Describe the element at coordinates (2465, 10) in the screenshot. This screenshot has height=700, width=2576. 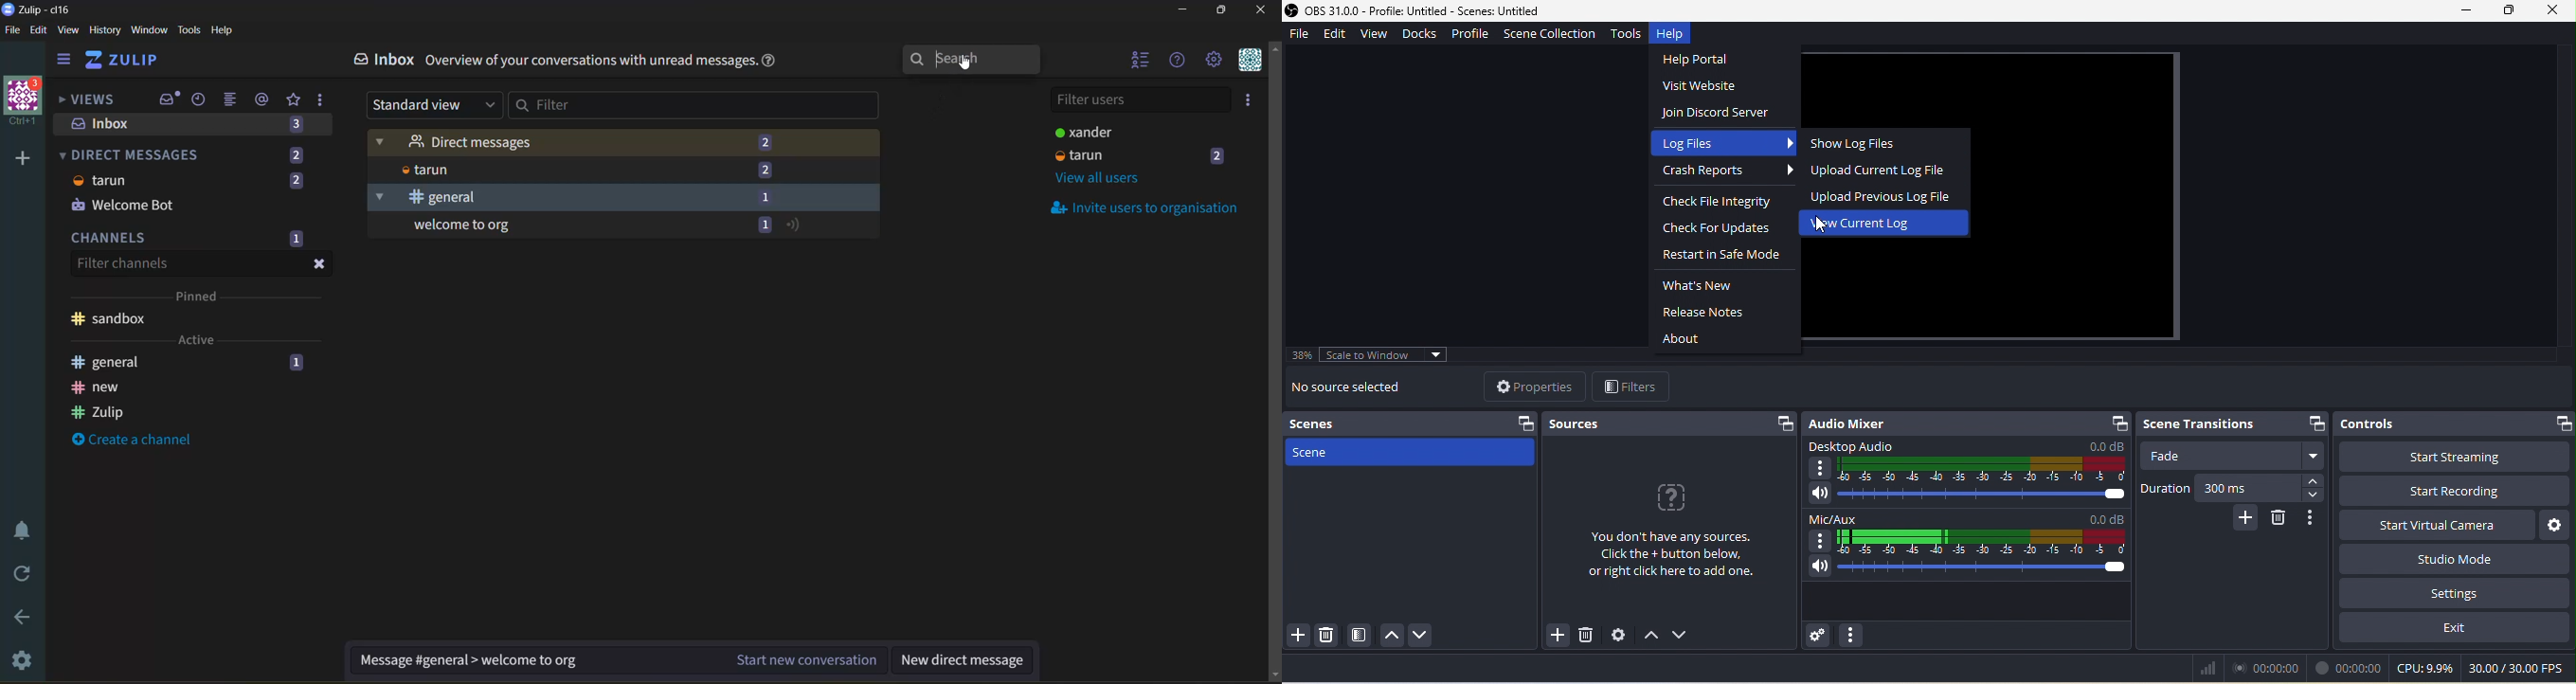
I see `minimize` at that location.